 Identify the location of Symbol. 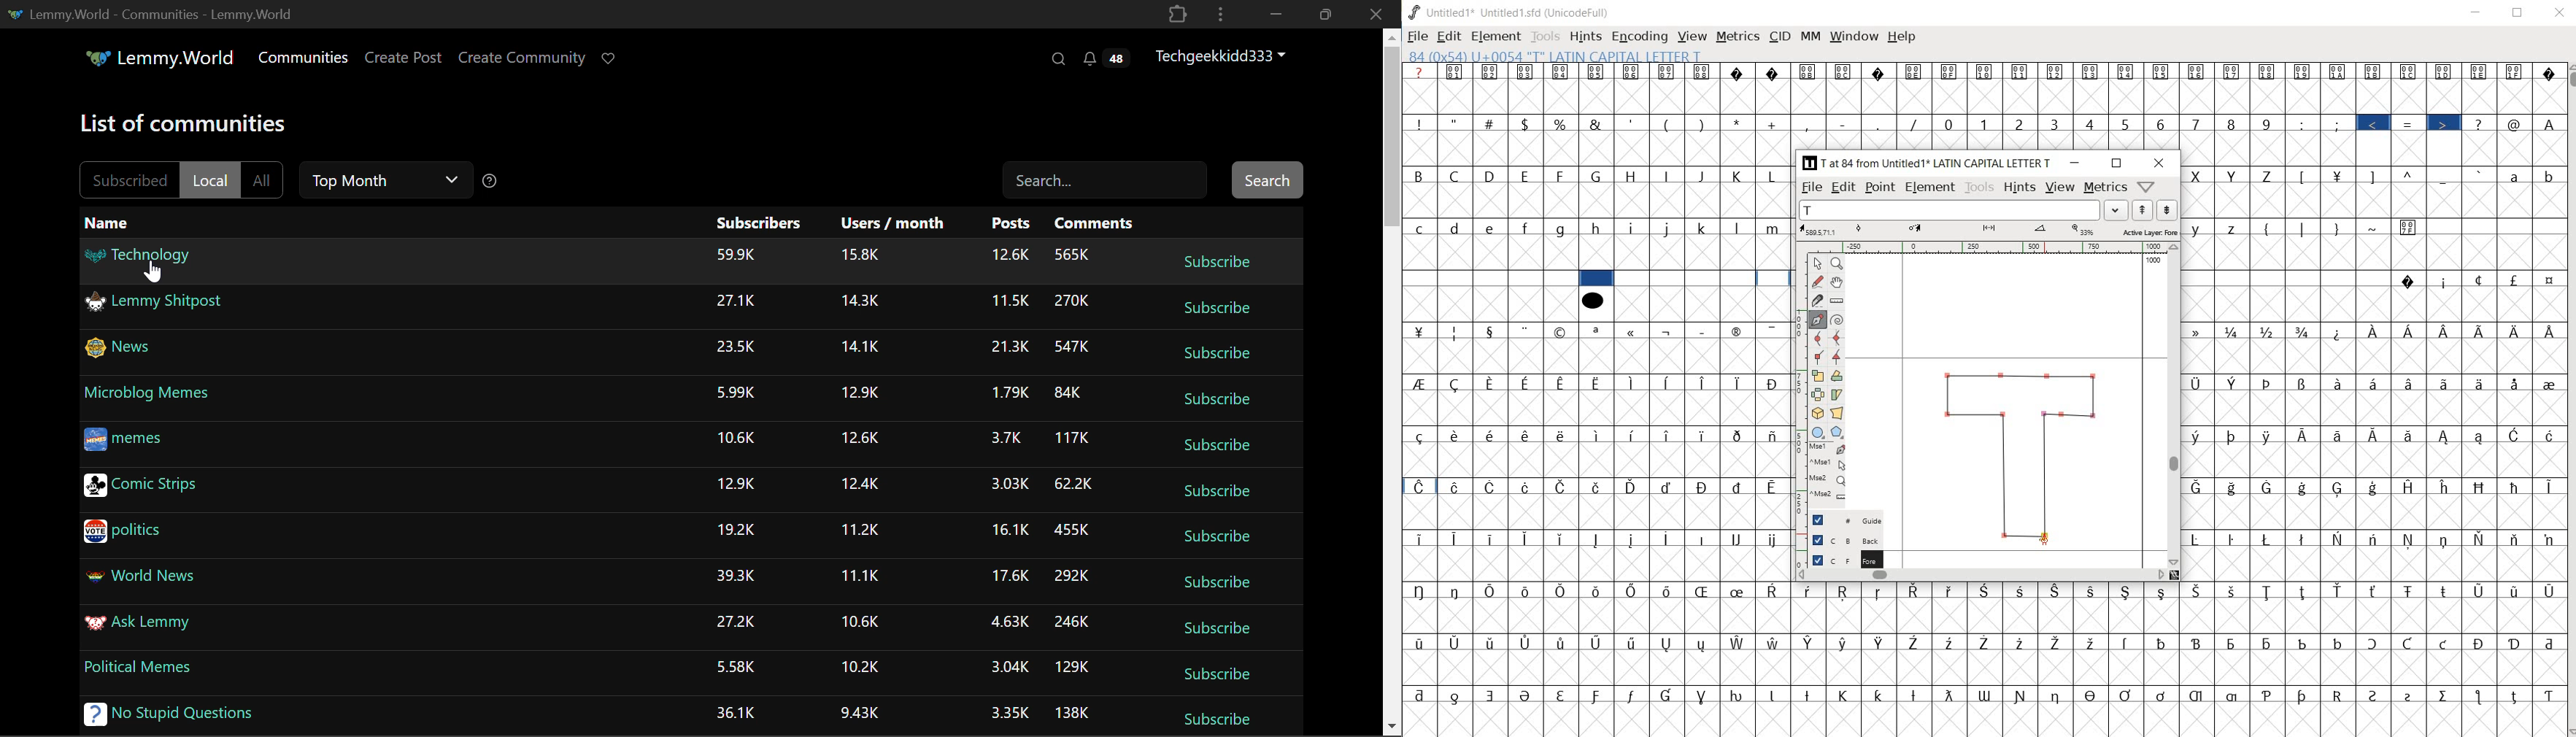
(2517, 71).